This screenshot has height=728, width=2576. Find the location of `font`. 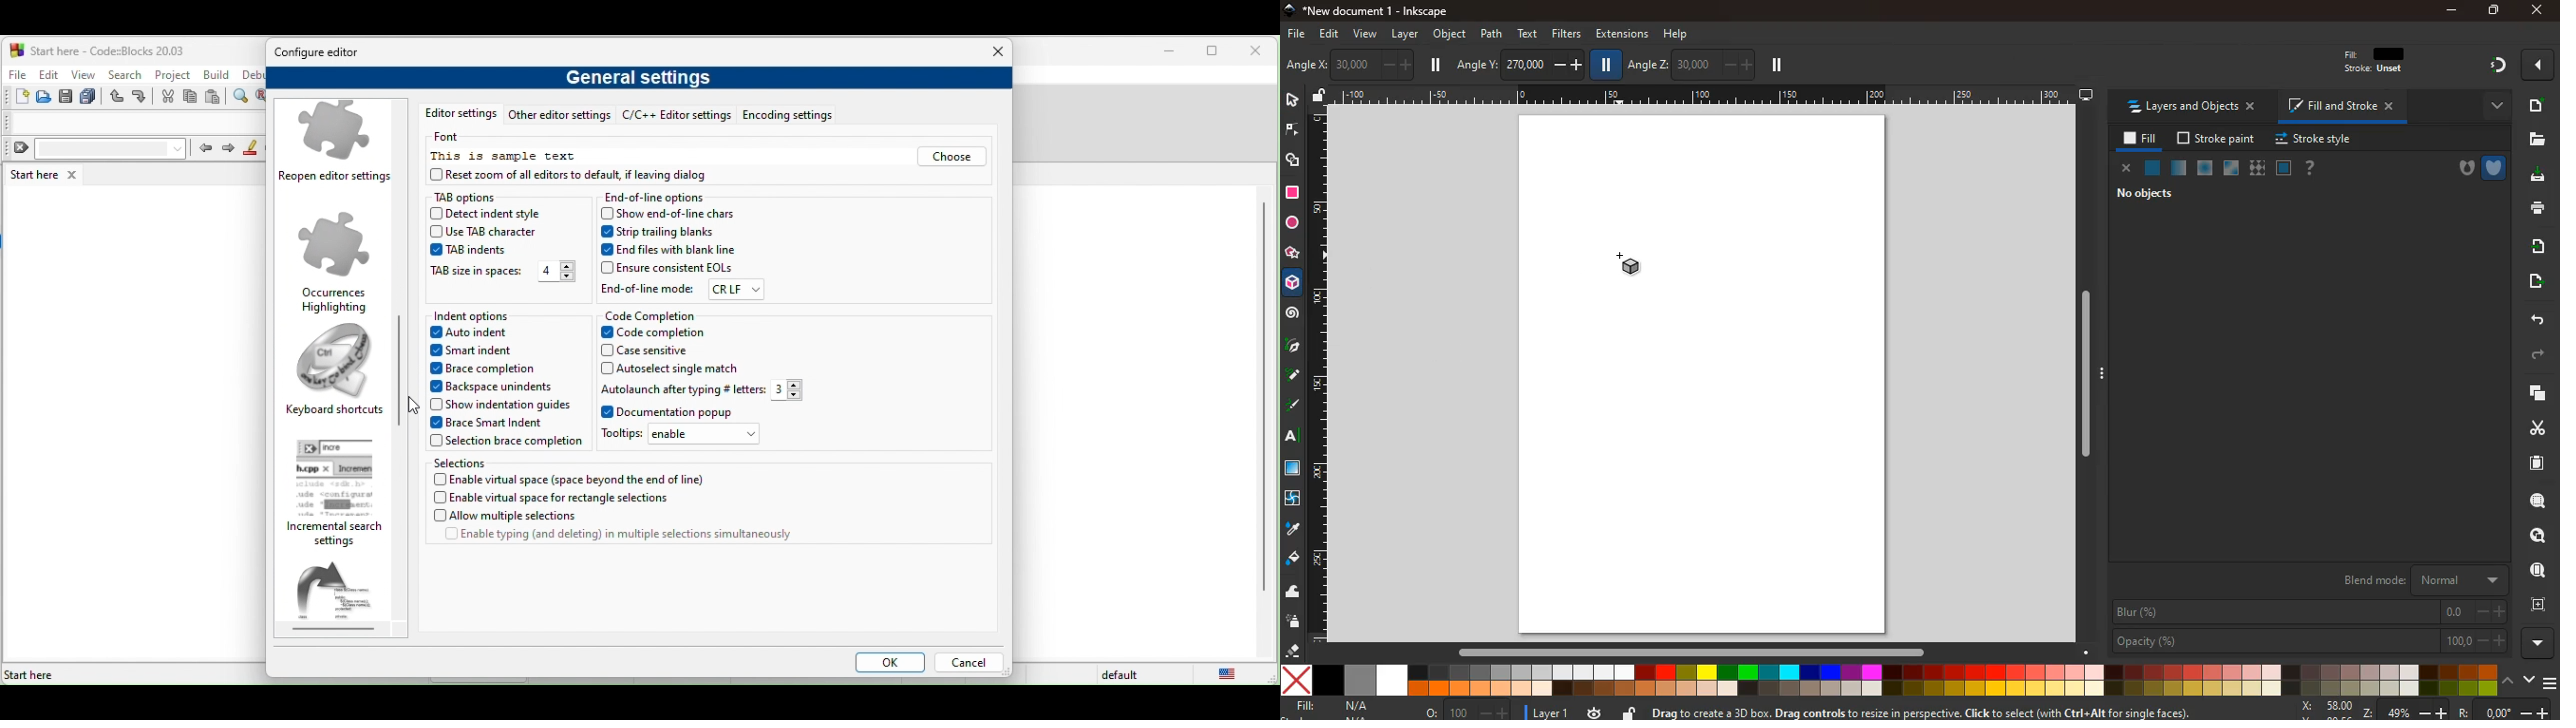

font is located at coordinates (454, 137).